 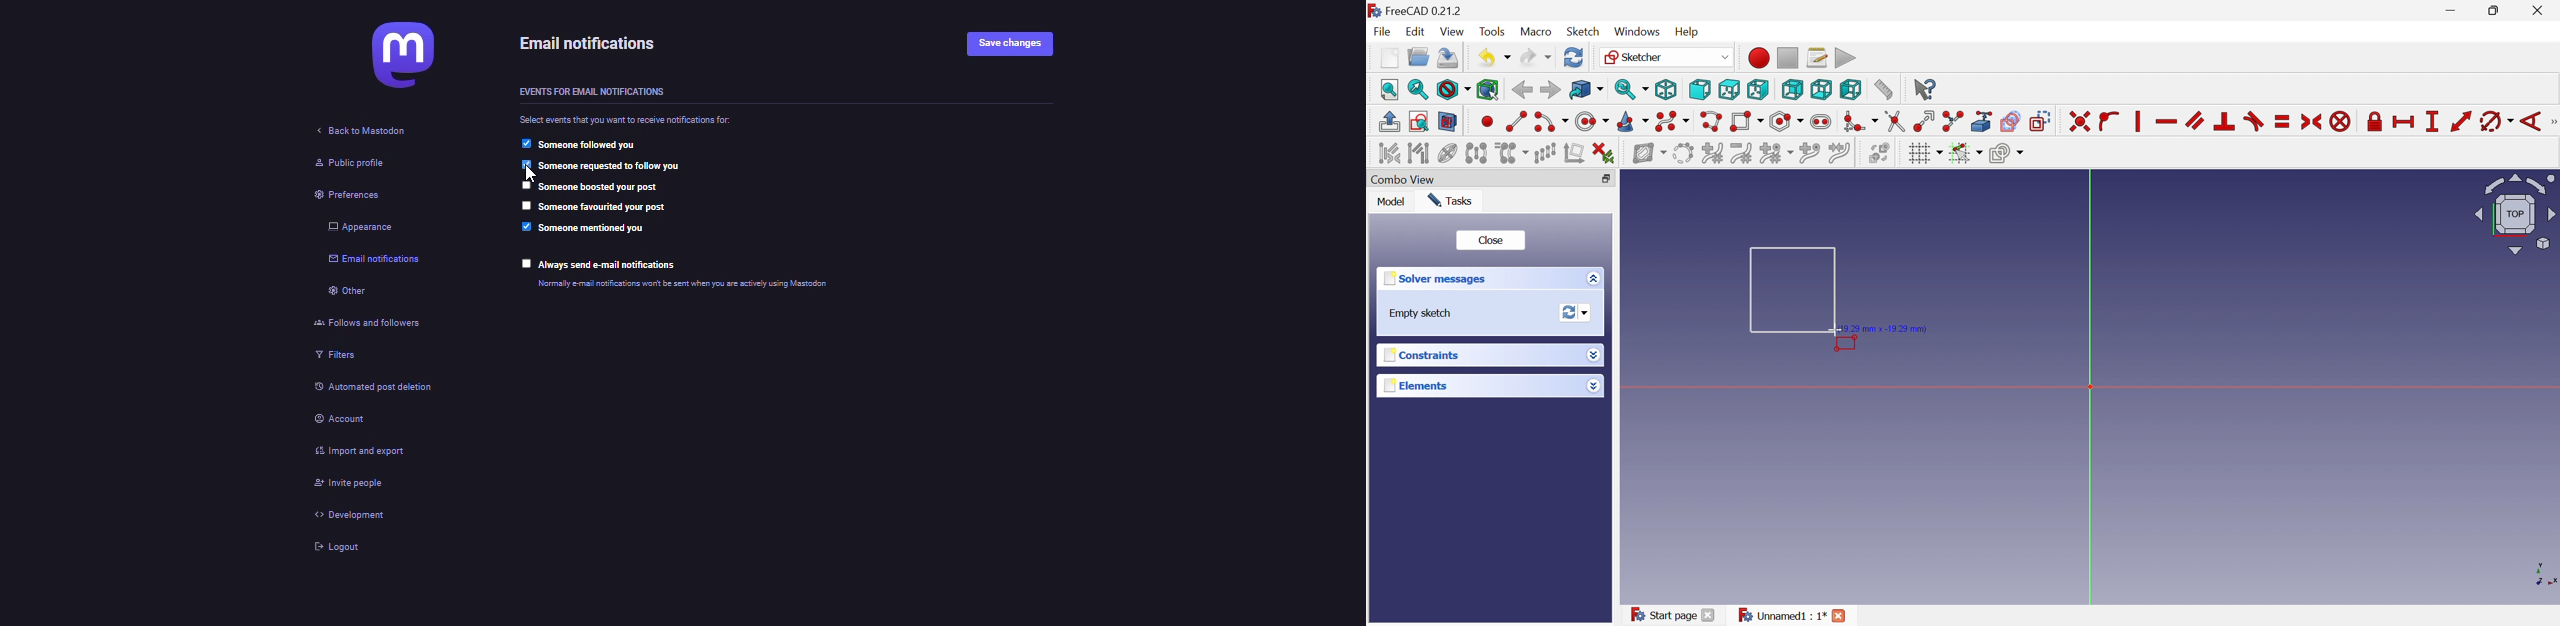 What do you see at coordinates (1448, 58) in the screenshot?
I see `Save` at bounding box center [1448, 58].